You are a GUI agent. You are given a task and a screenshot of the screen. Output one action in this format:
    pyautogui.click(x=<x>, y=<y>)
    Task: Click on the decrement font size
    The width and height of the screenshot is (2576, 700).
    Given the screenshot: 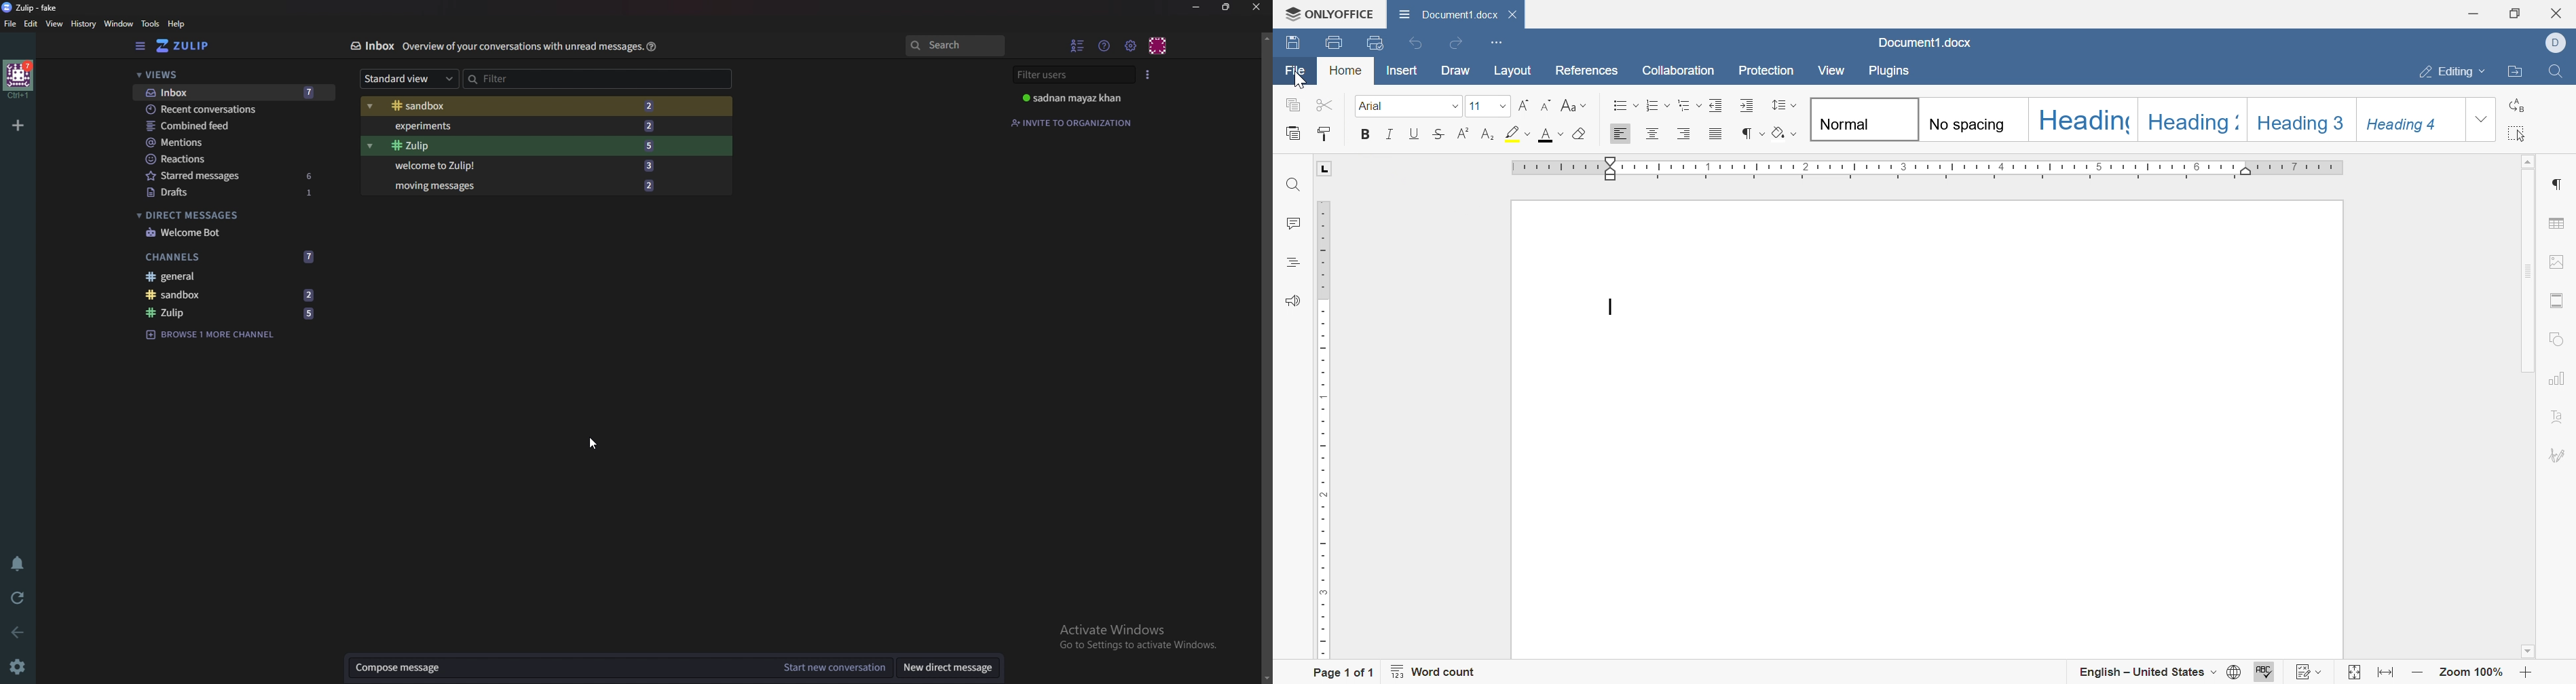 What is the action you would take?
    pyautogui.click(x=1548, y=106)
    